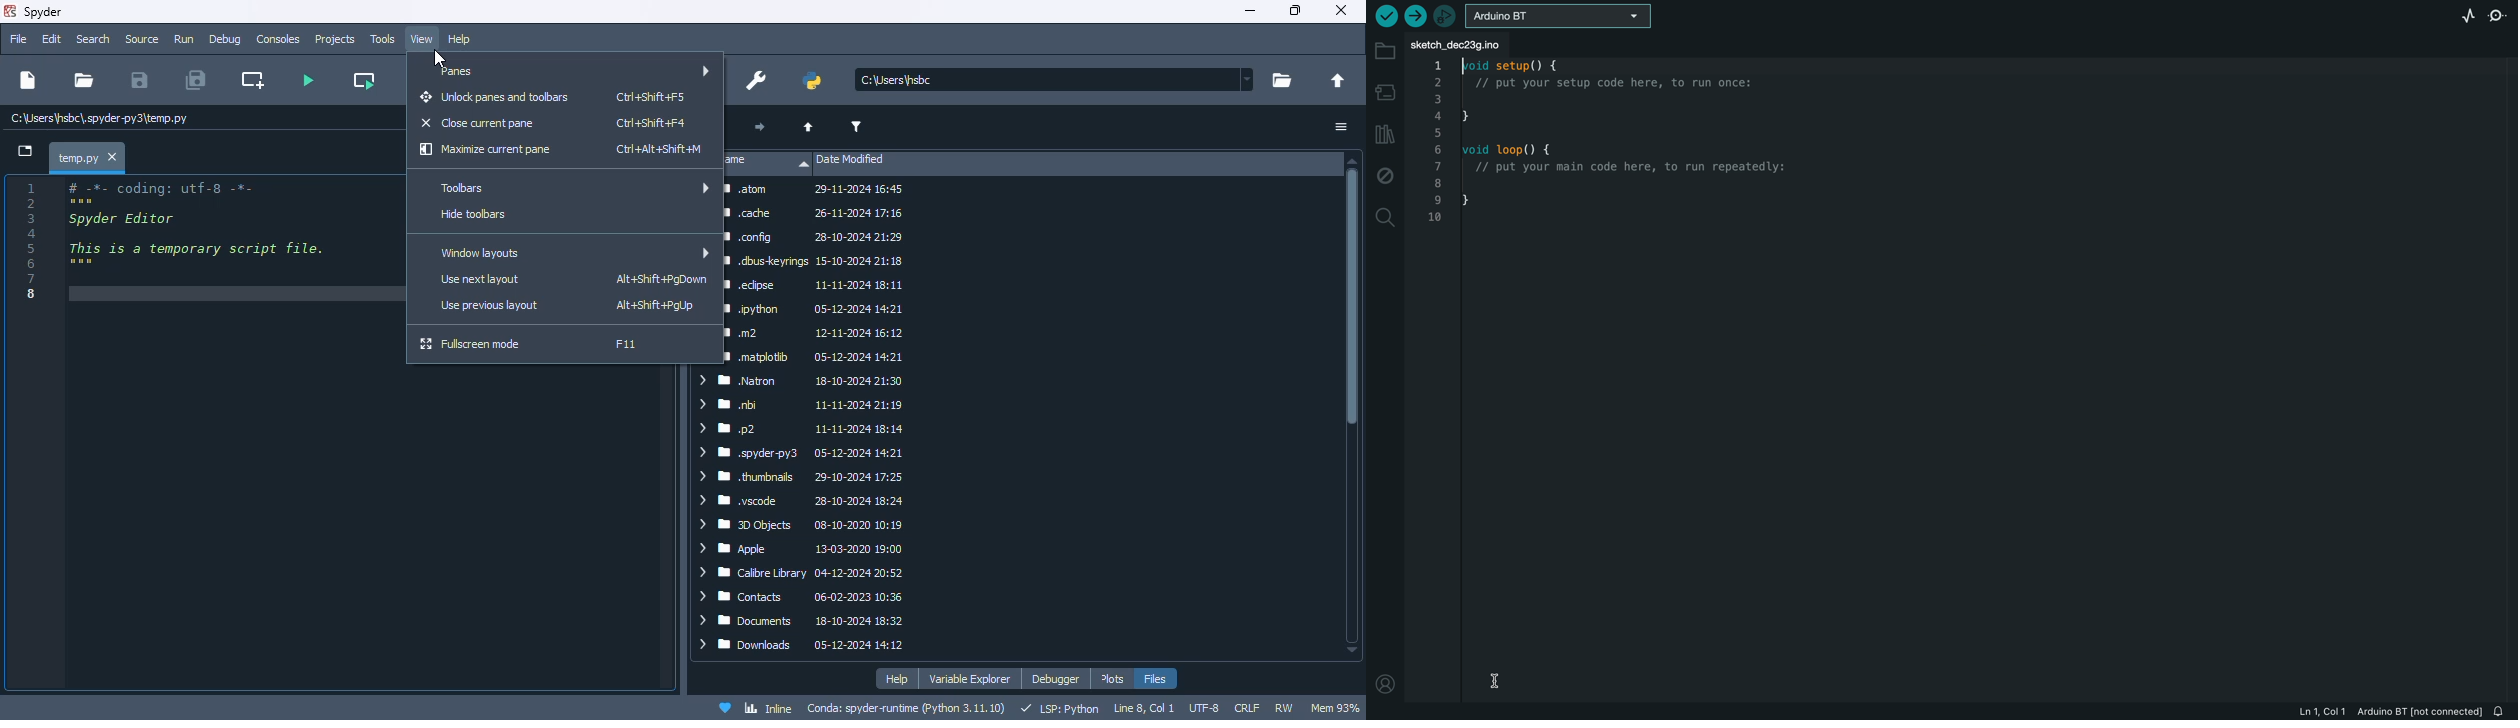 This screenshot has width=2520, height=728. Describe the element at coordinates (806, 501) in the screenshot. I see `.vscode` at that location.